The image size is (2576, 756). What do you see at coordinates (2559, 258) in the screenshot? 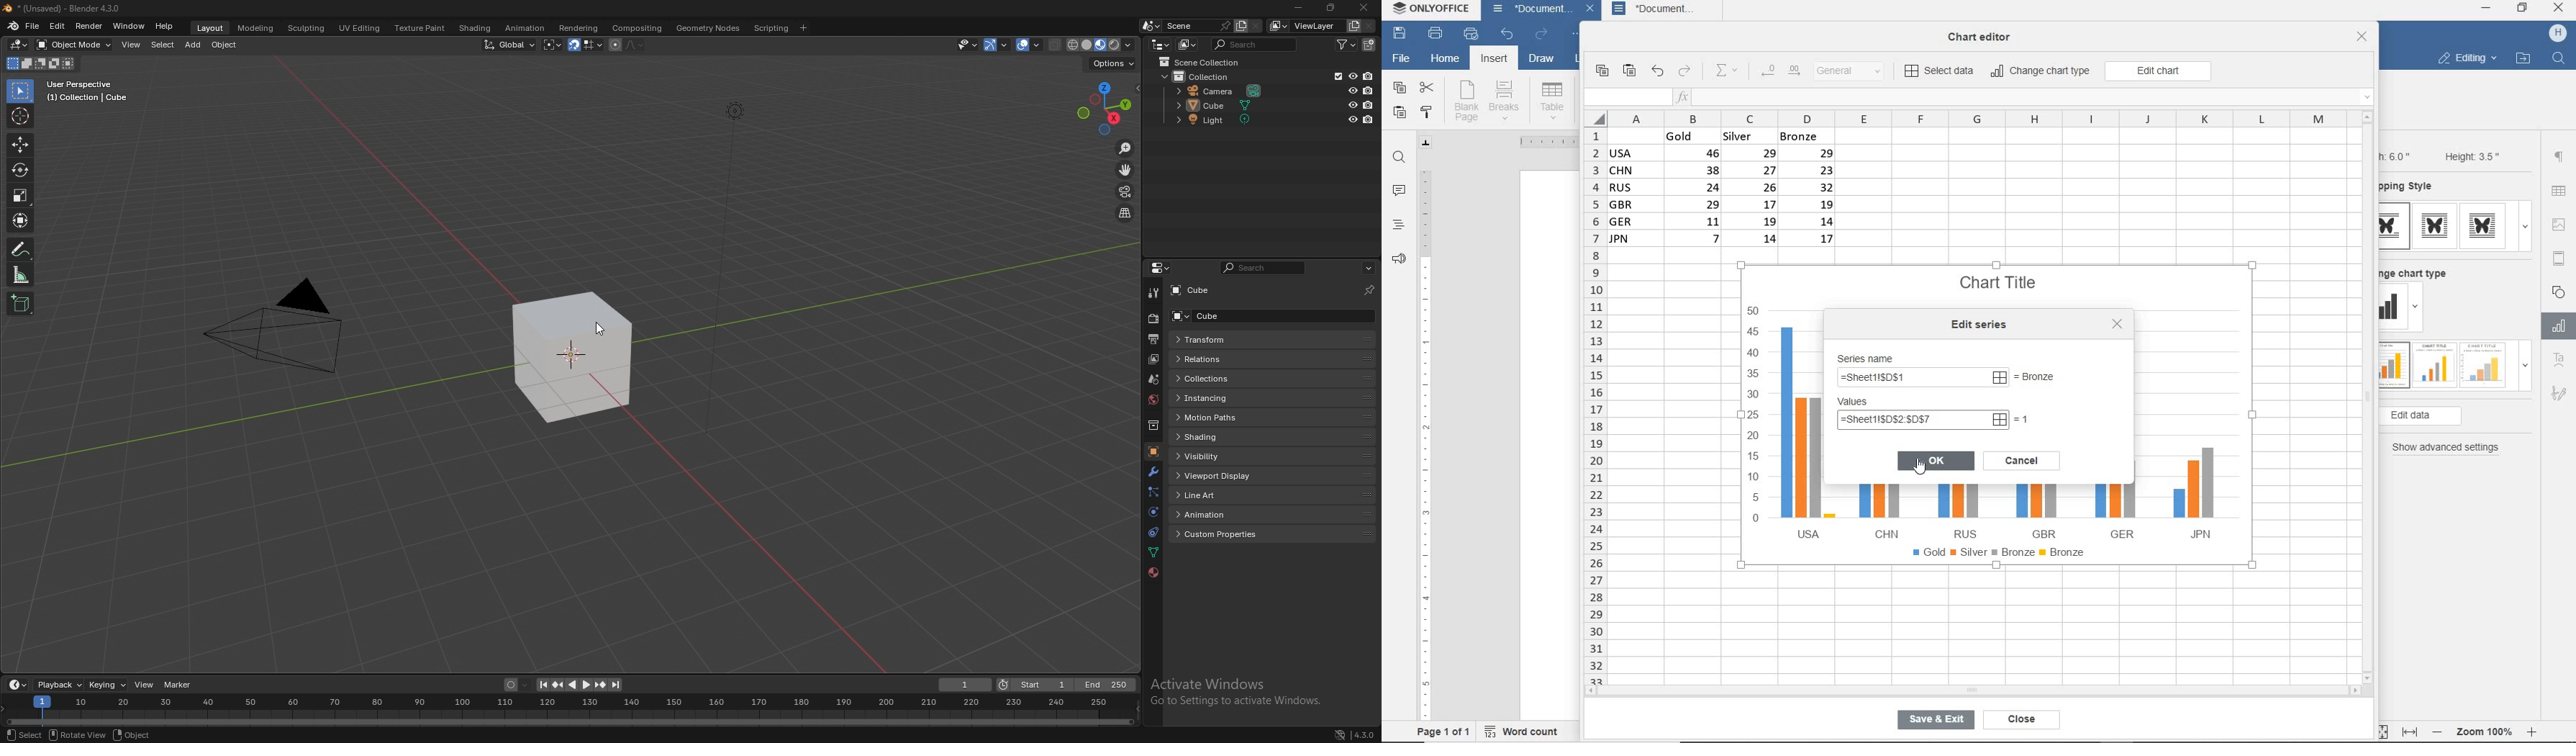
I see `header & footer` at bounding box center [2559, 258].